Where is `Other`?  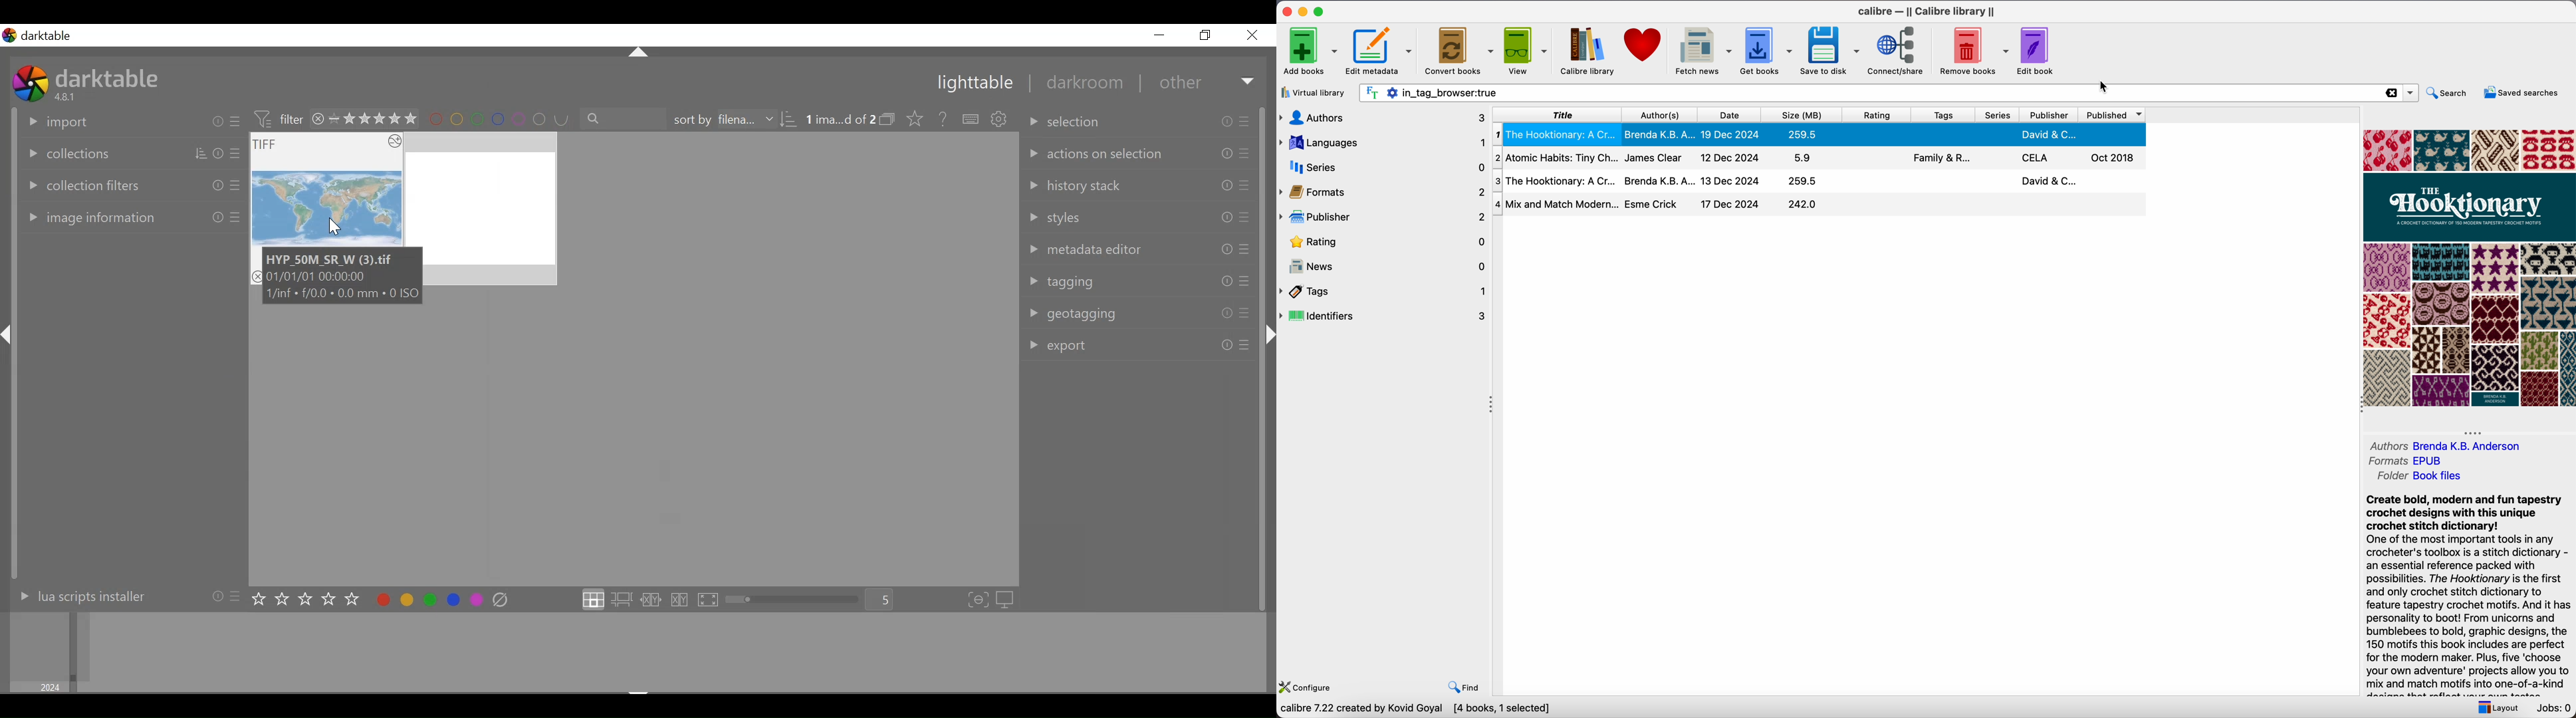
Other is located at coordinates (1208, 80).